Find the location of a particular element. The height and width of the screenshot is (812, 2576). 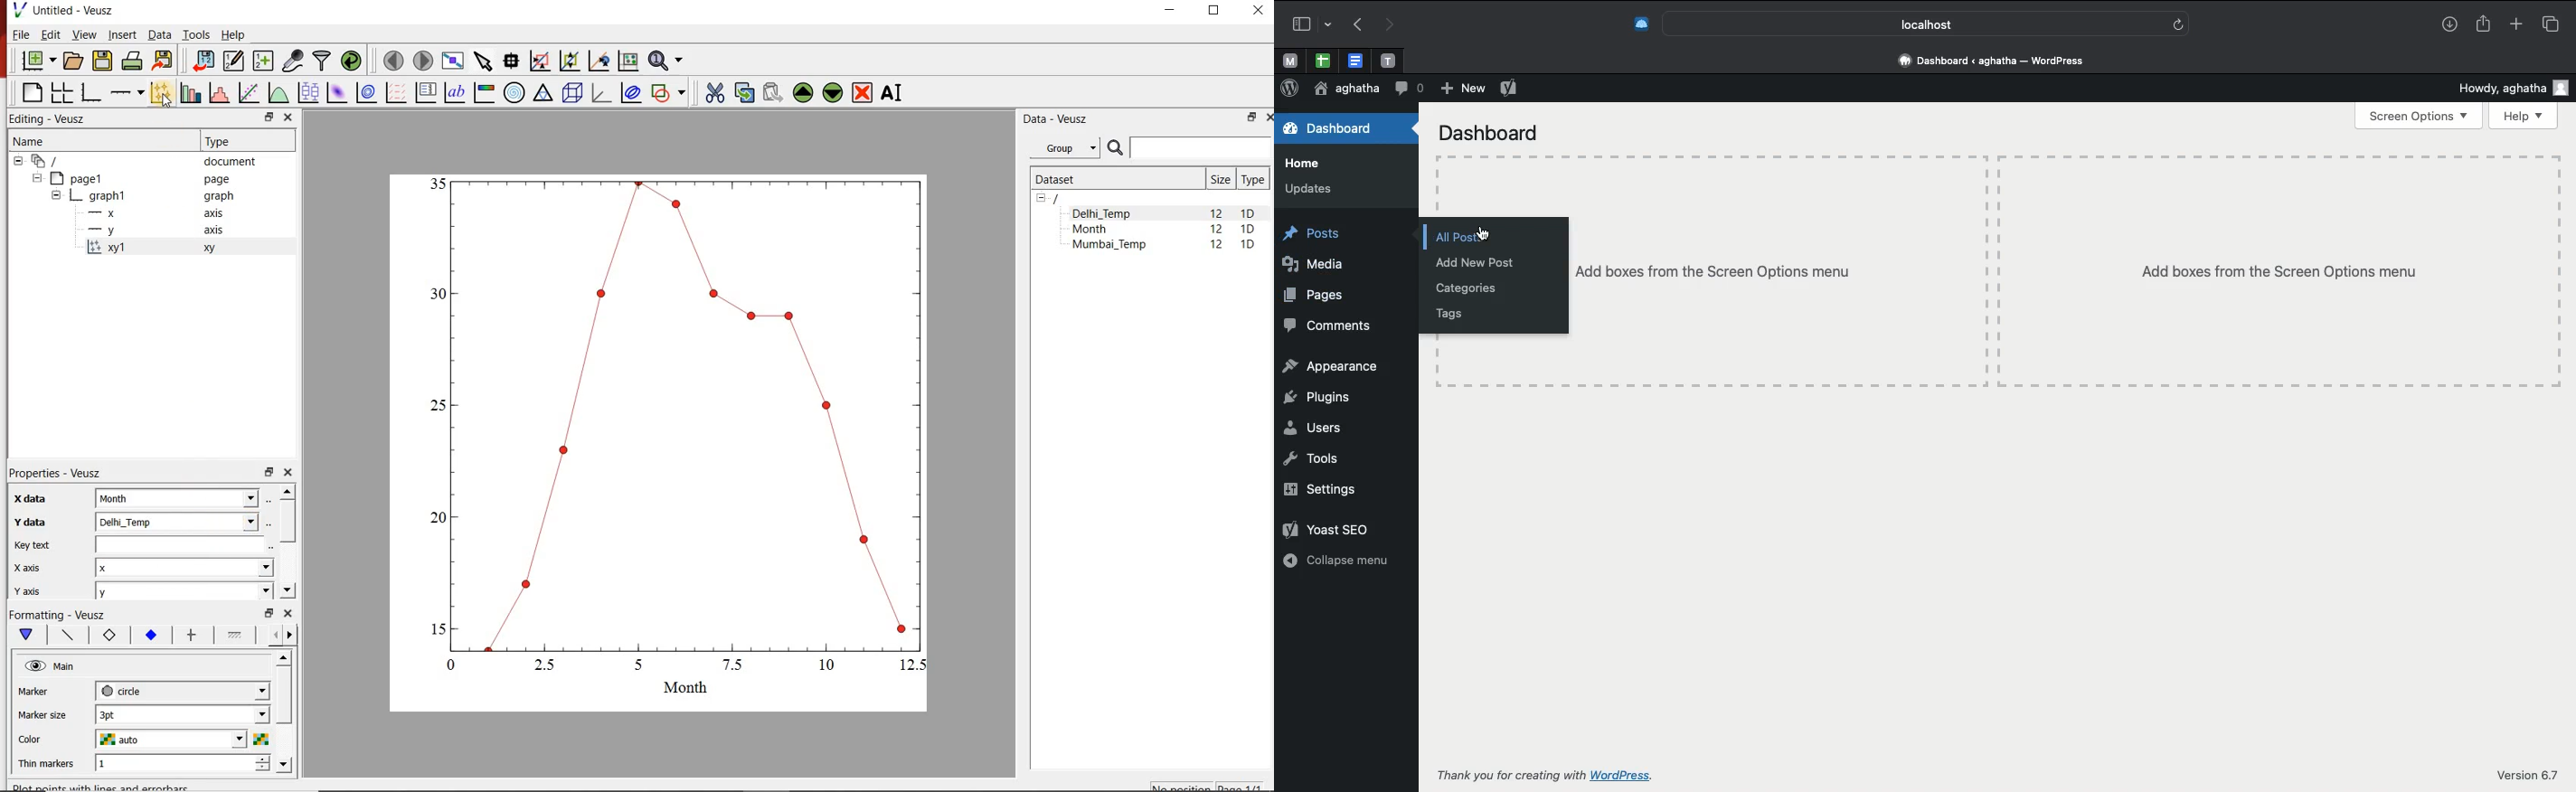

Axis label is located at coordinates (106, 635).